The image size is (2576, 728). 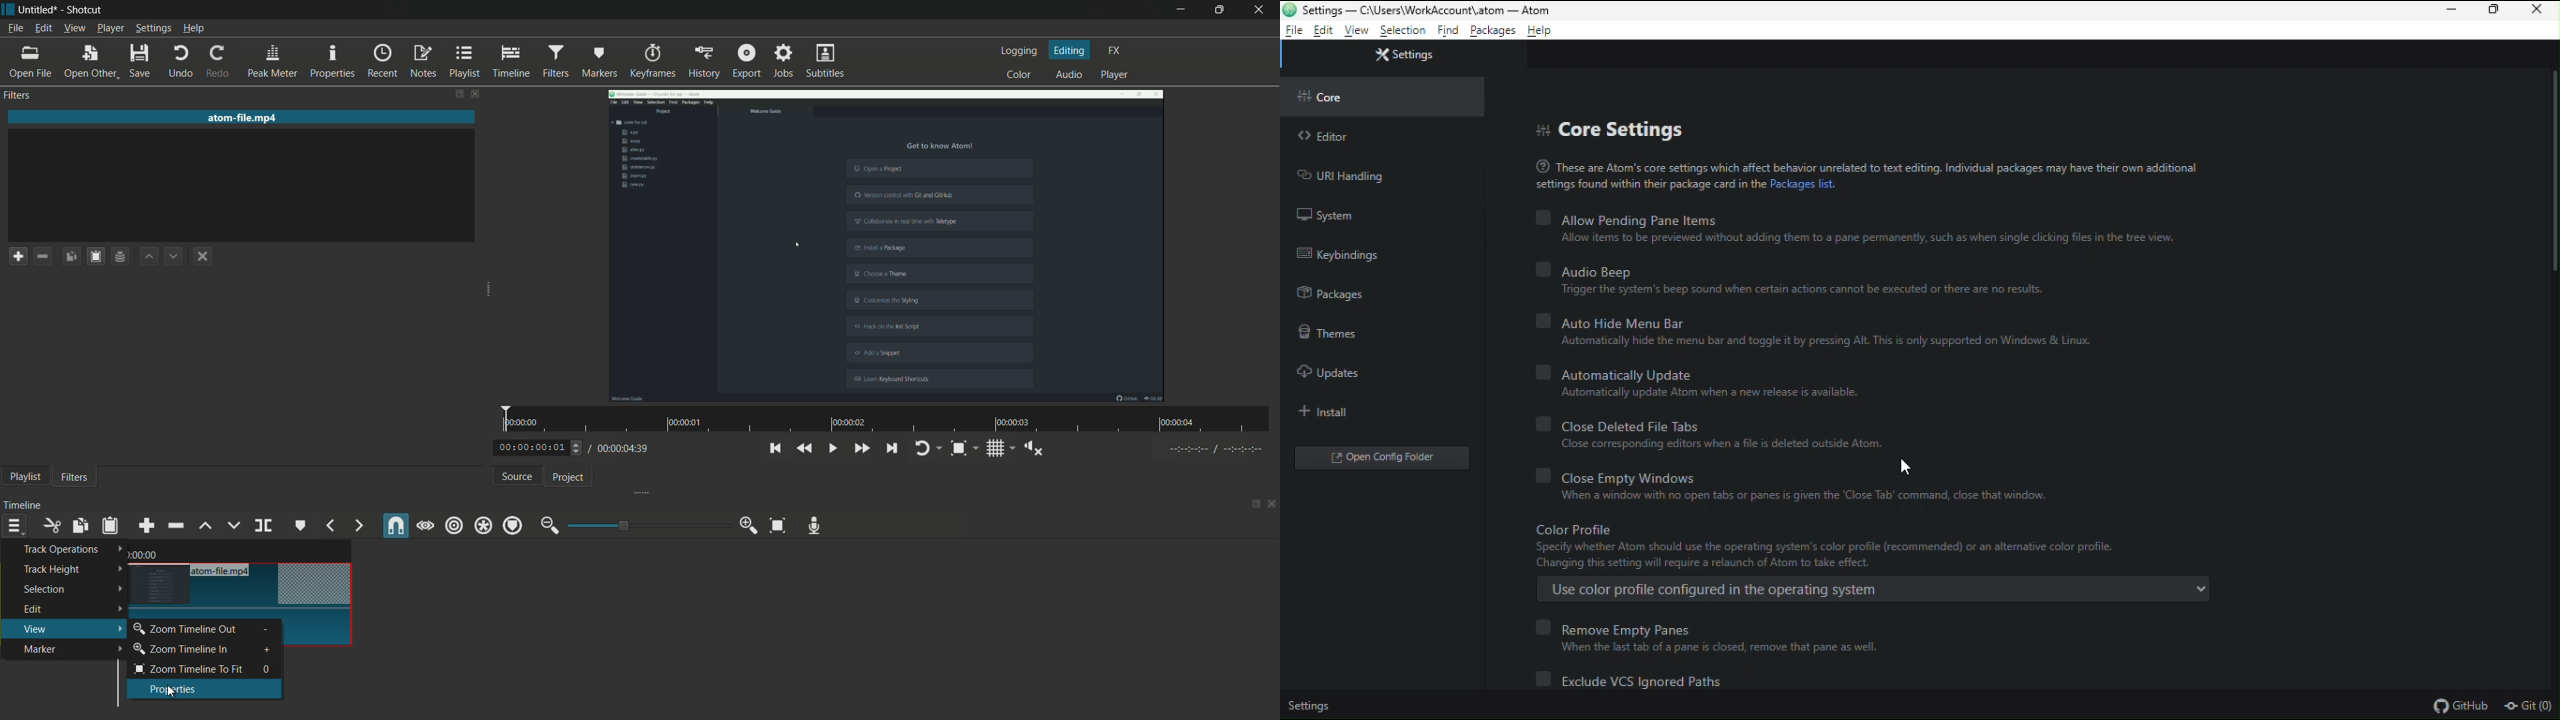 I want to click on add a filter, so click(x=18, y=256).